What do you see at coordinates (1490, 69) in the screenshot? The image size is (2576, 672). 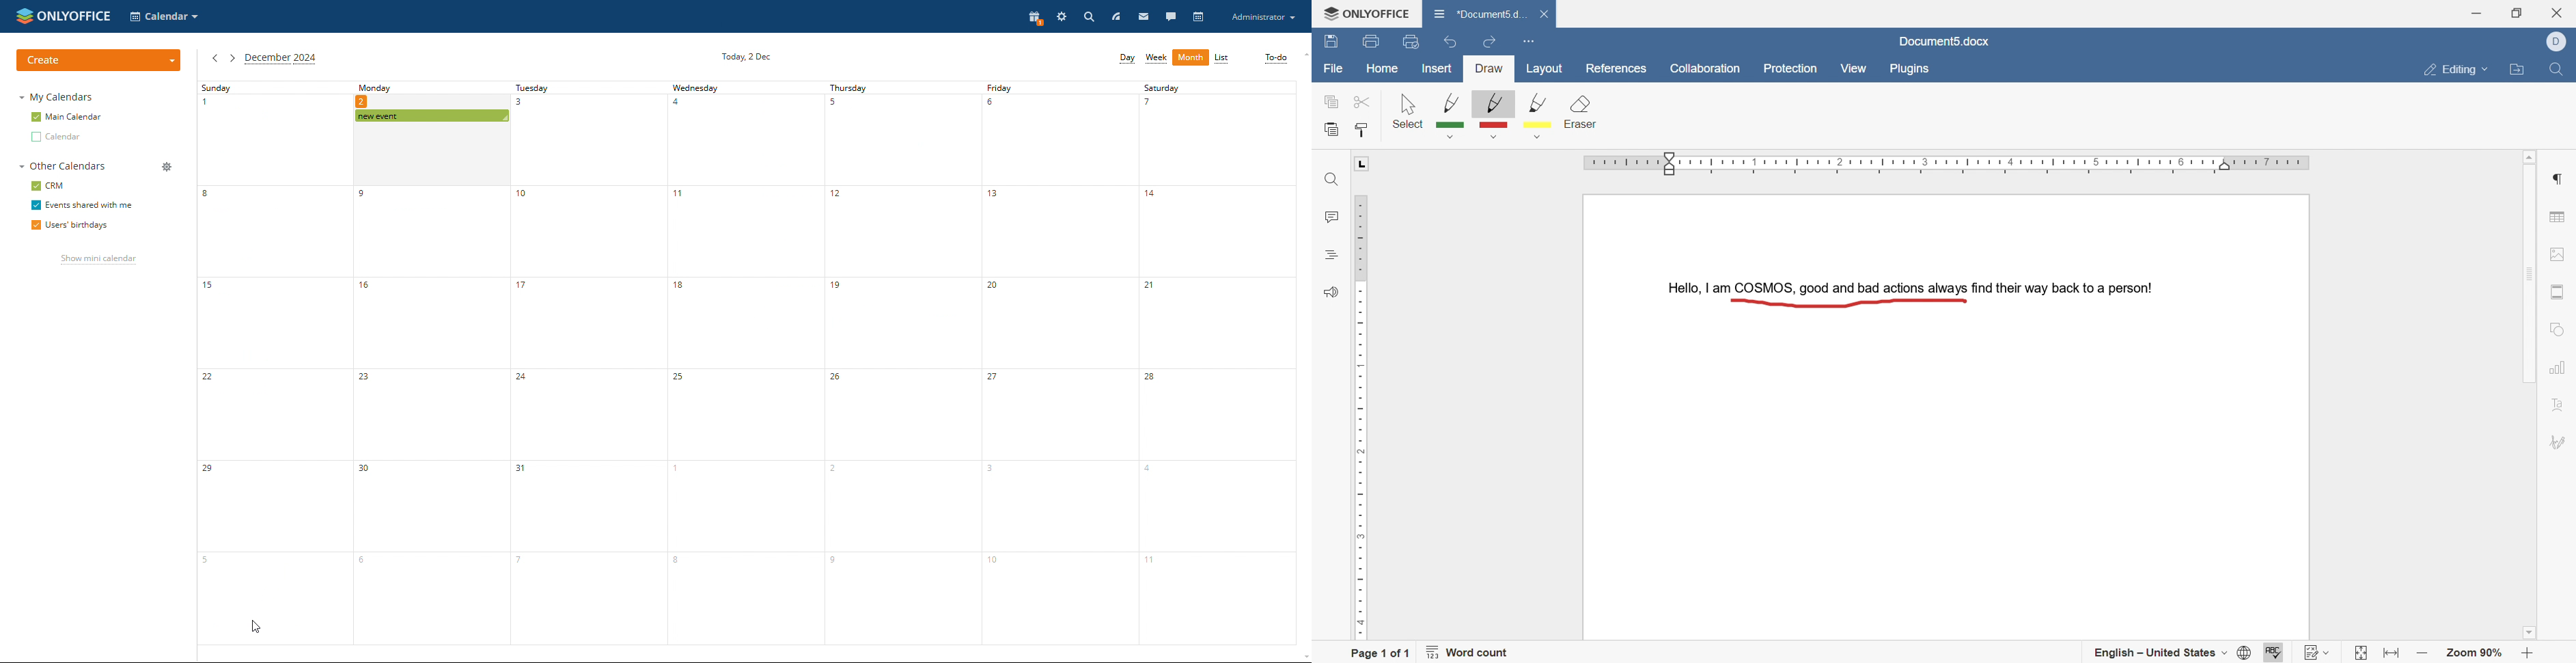 I see `draw` at bounding box center [1490, 69].